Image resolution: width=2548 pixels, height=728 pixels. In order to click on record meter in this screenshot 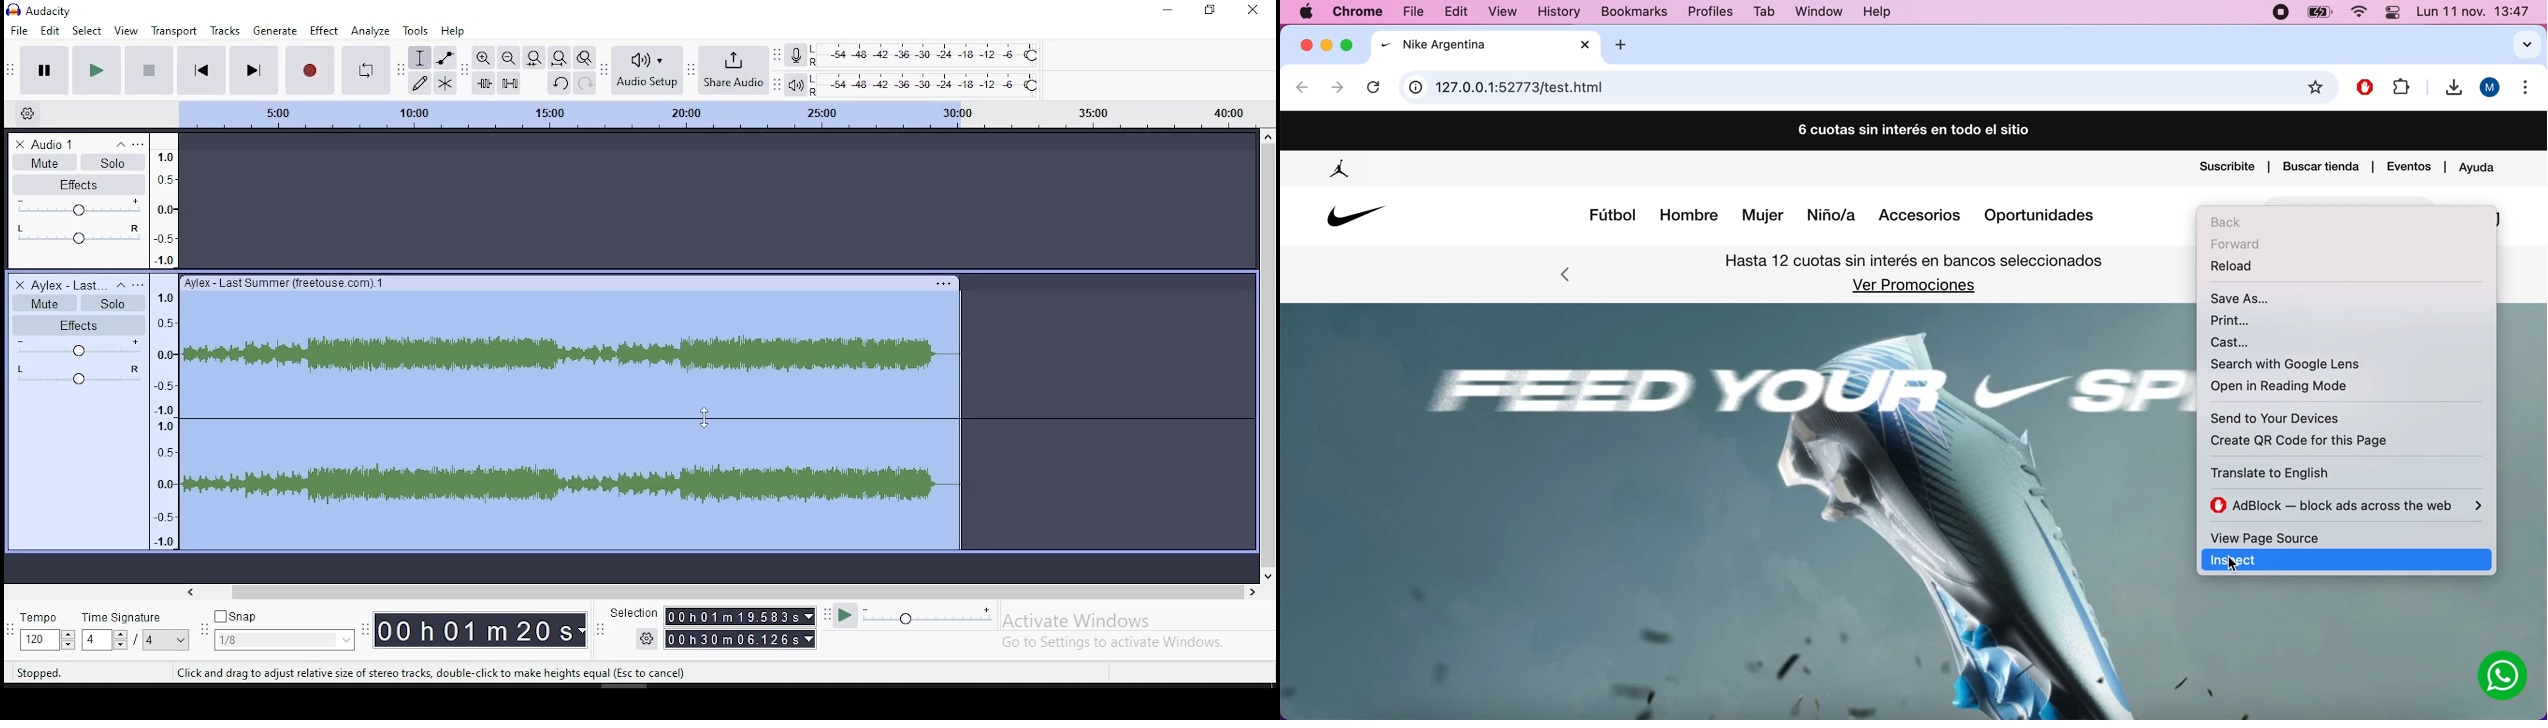, I will do `click(795, 56)`.